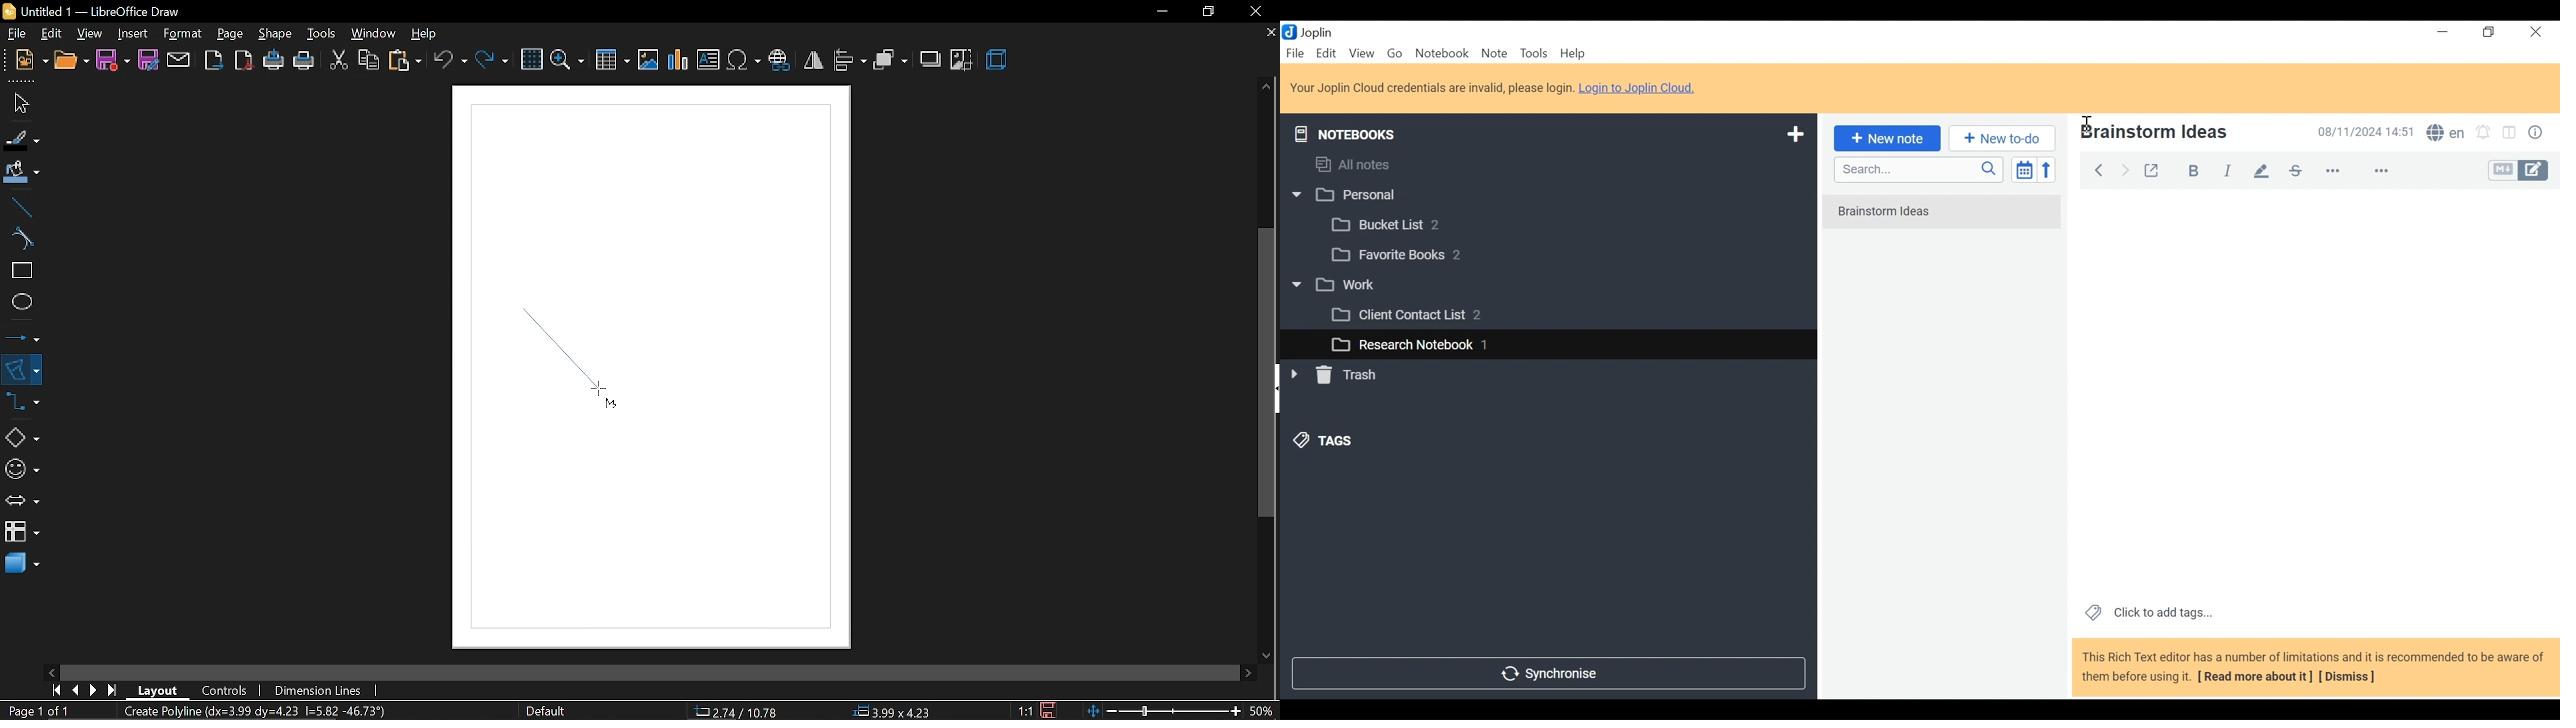 The height and width of the screenshot is (728, 2576). I want to click on Notebook, so click(1443, 53).